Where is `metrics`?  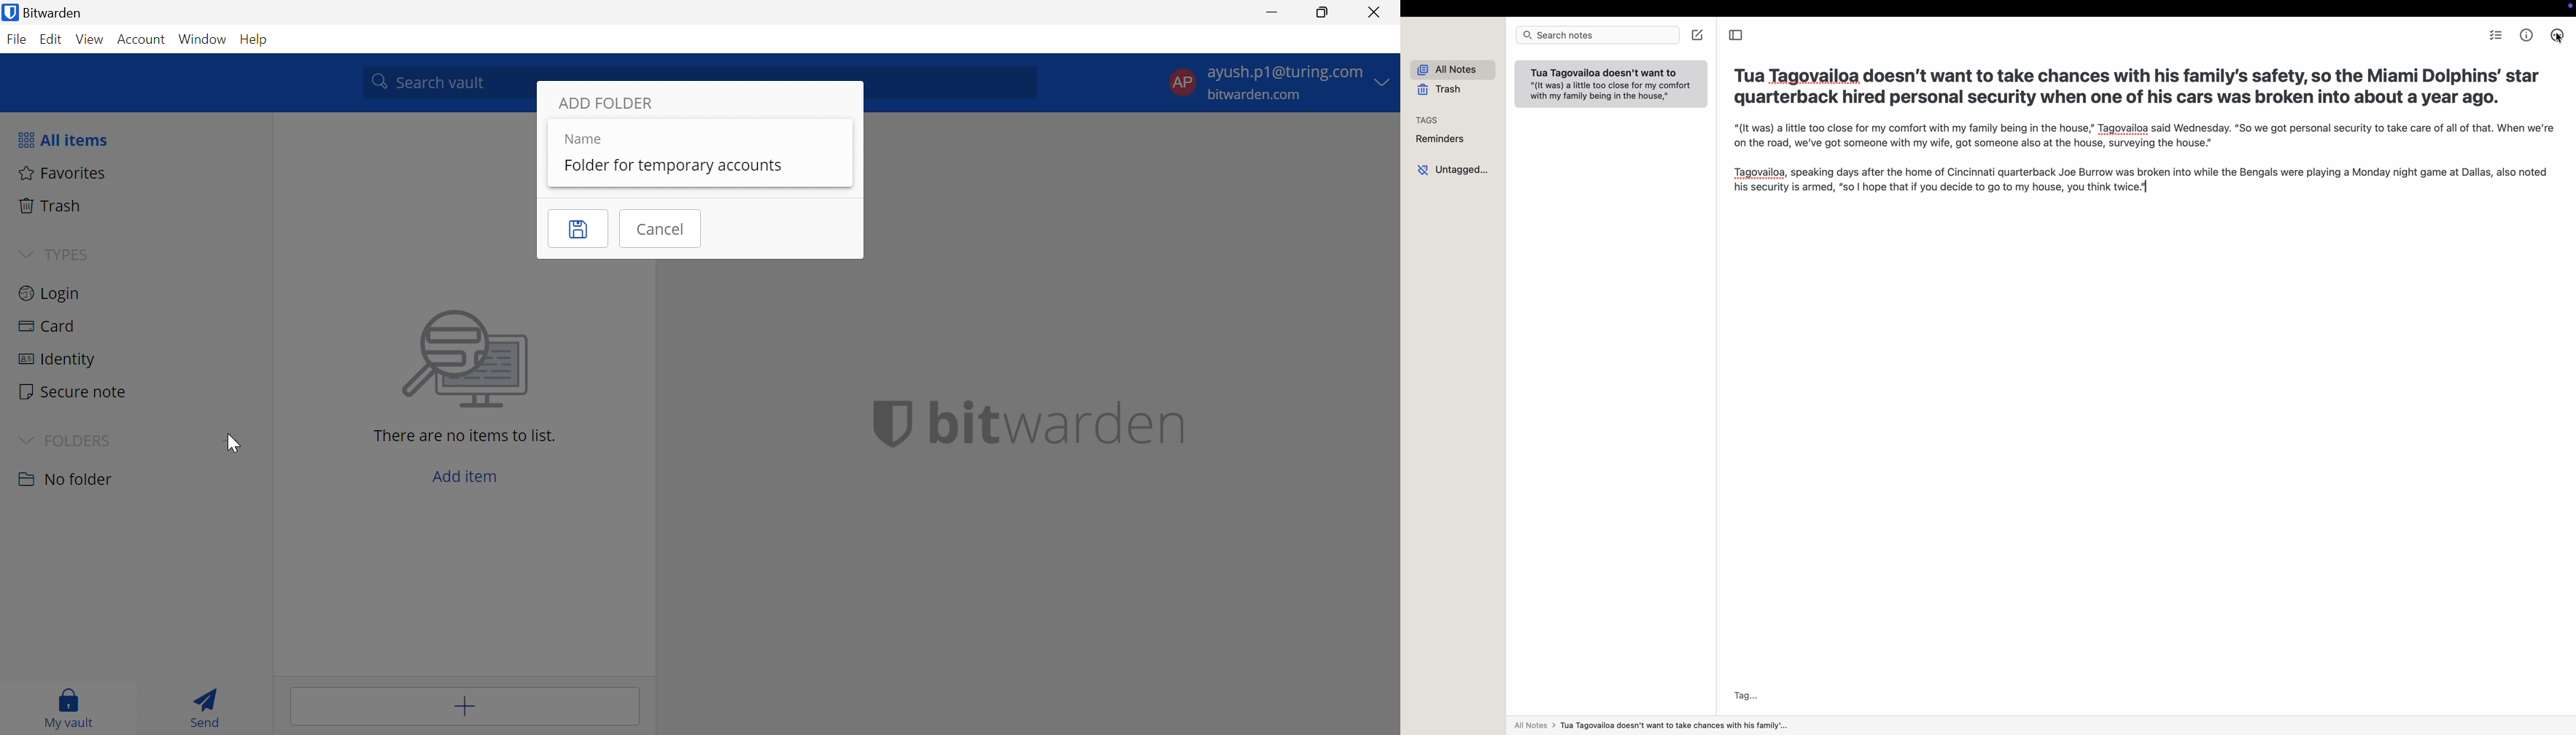 metrics is located at coordinates (2528, 36).